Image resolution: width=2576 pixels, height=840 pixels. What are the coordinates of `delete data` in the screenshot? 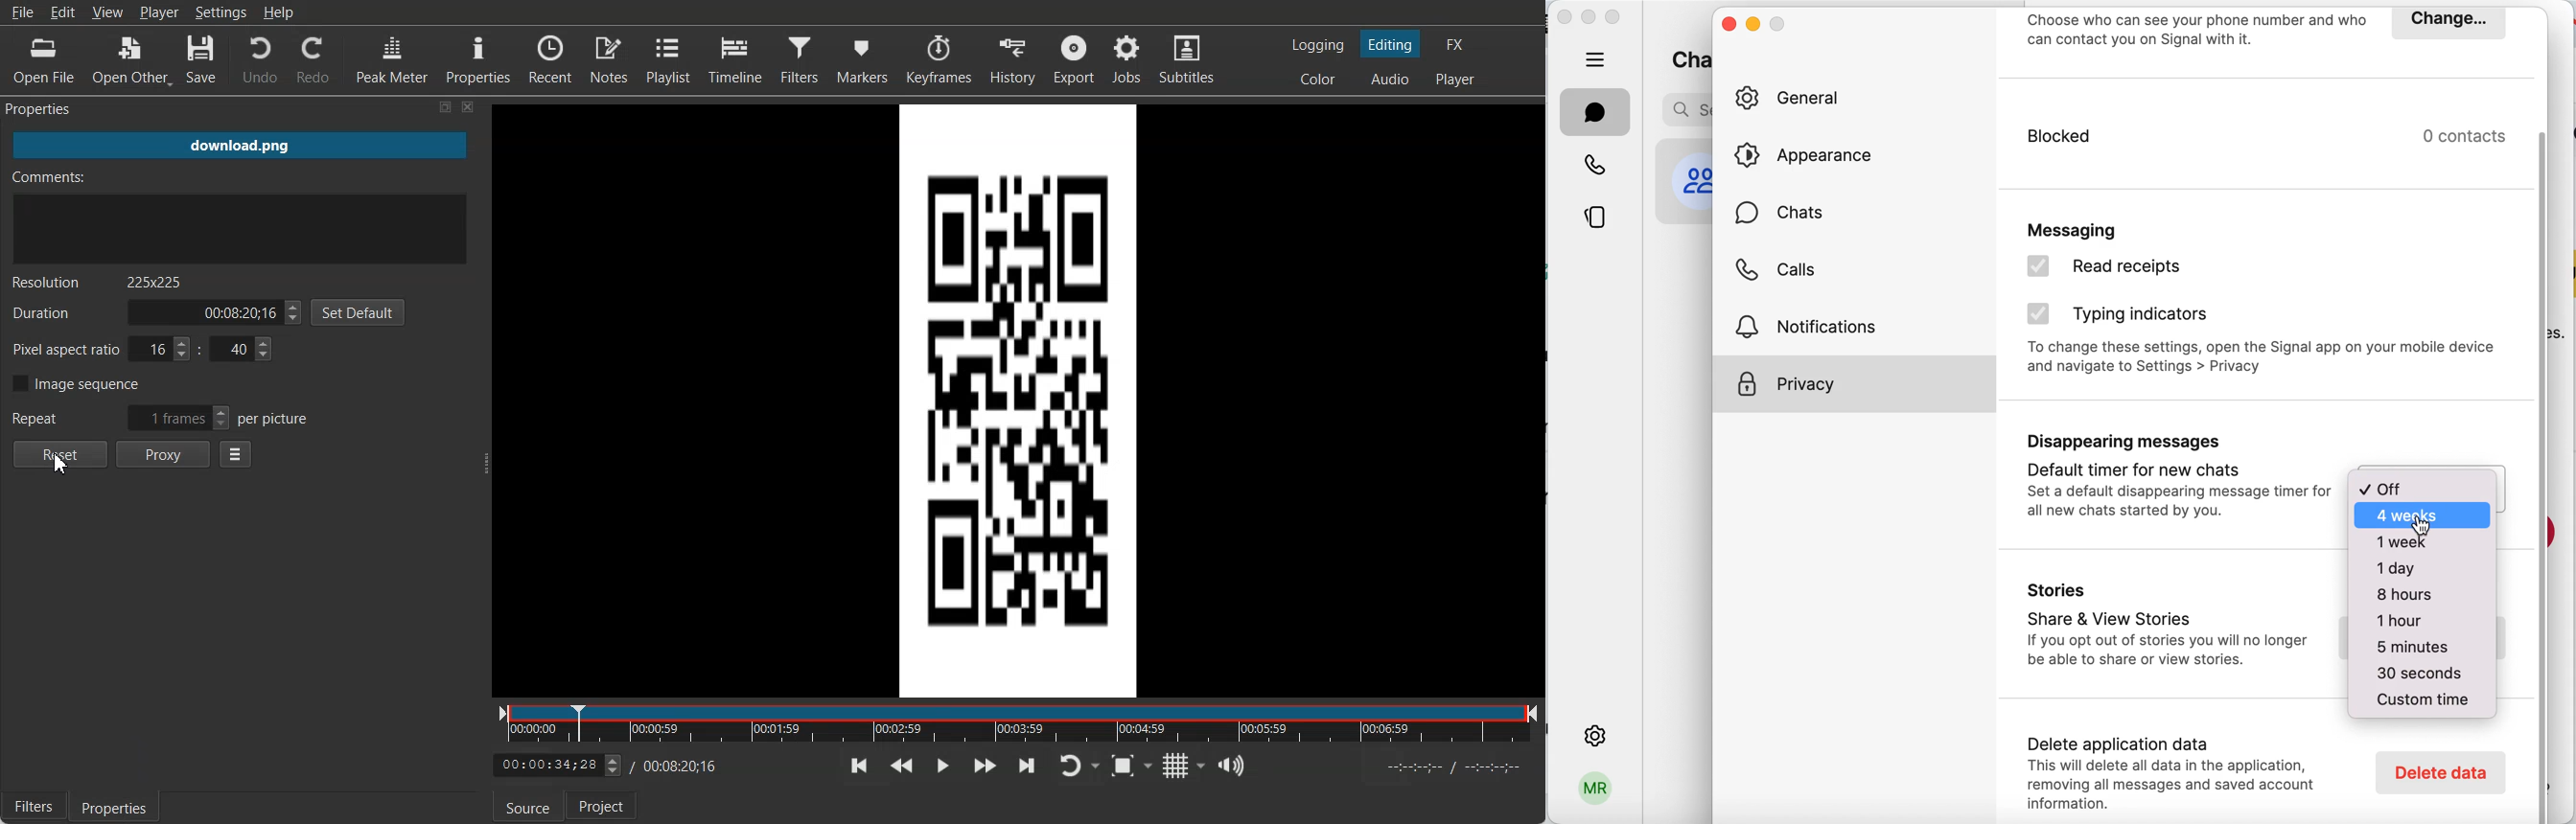 It's located at (2438, 772).